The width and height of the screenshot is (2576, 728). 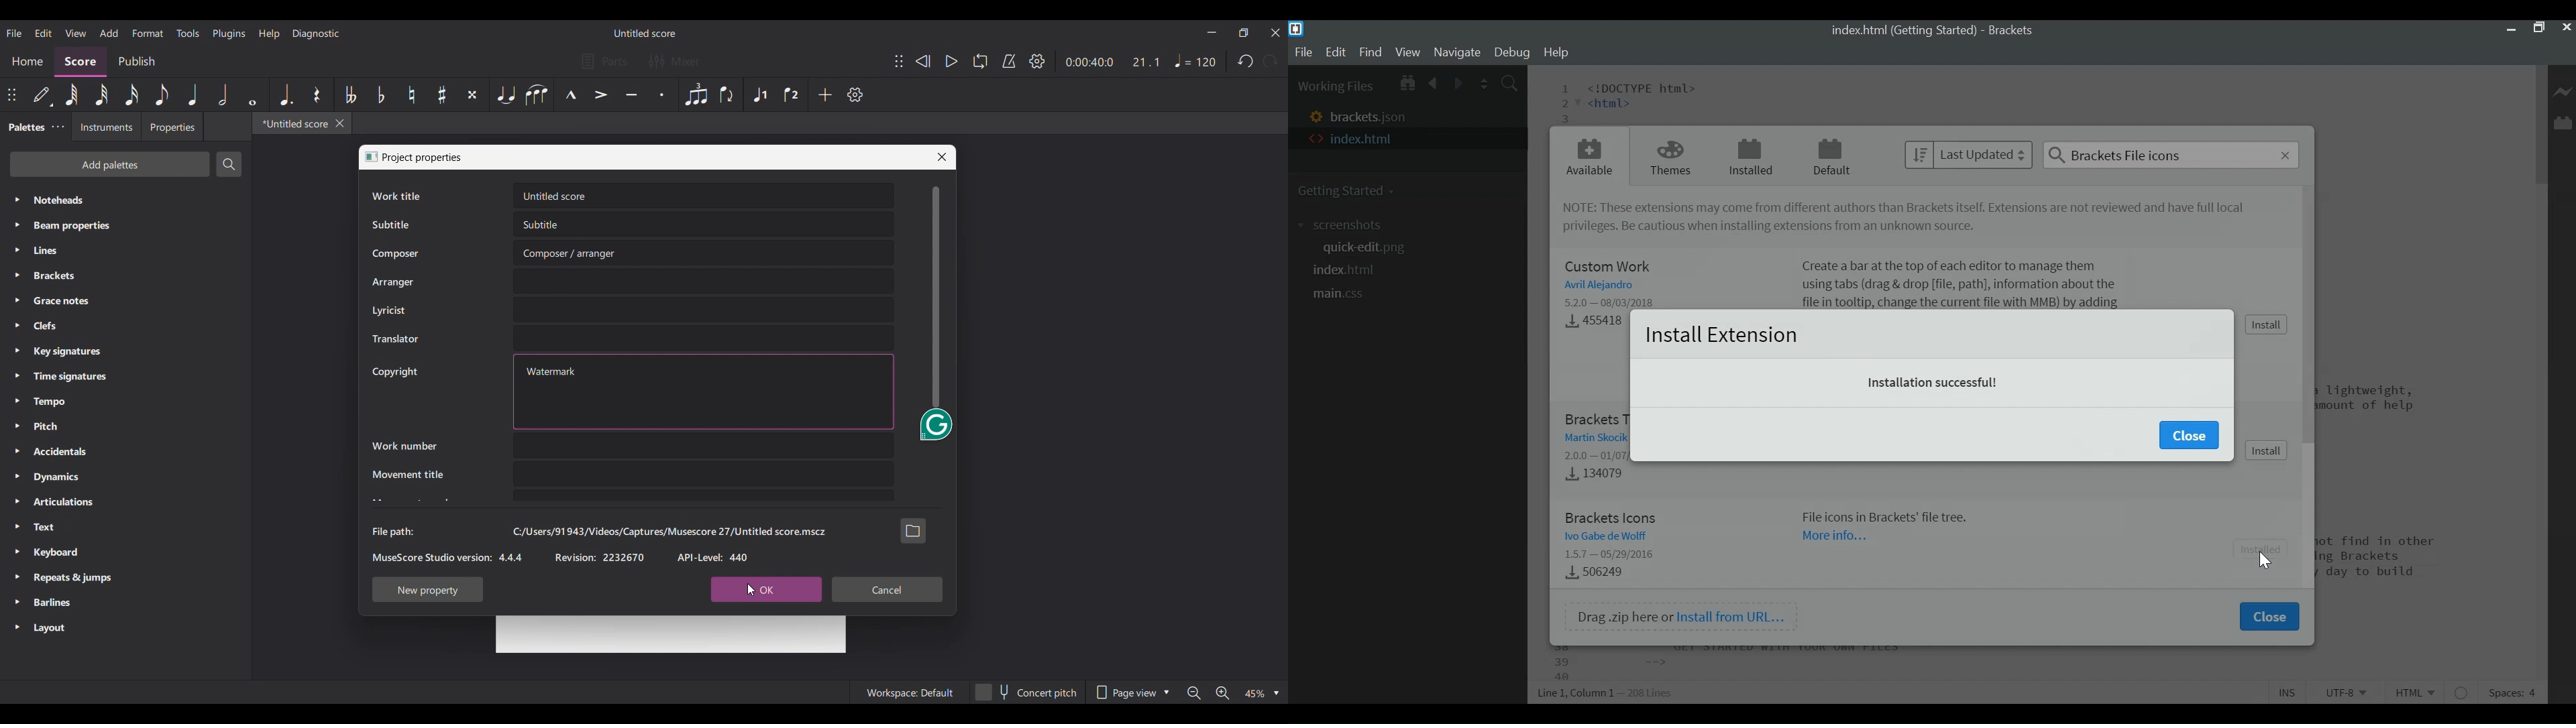 I want to click on Search, so click(x=229, y=164).